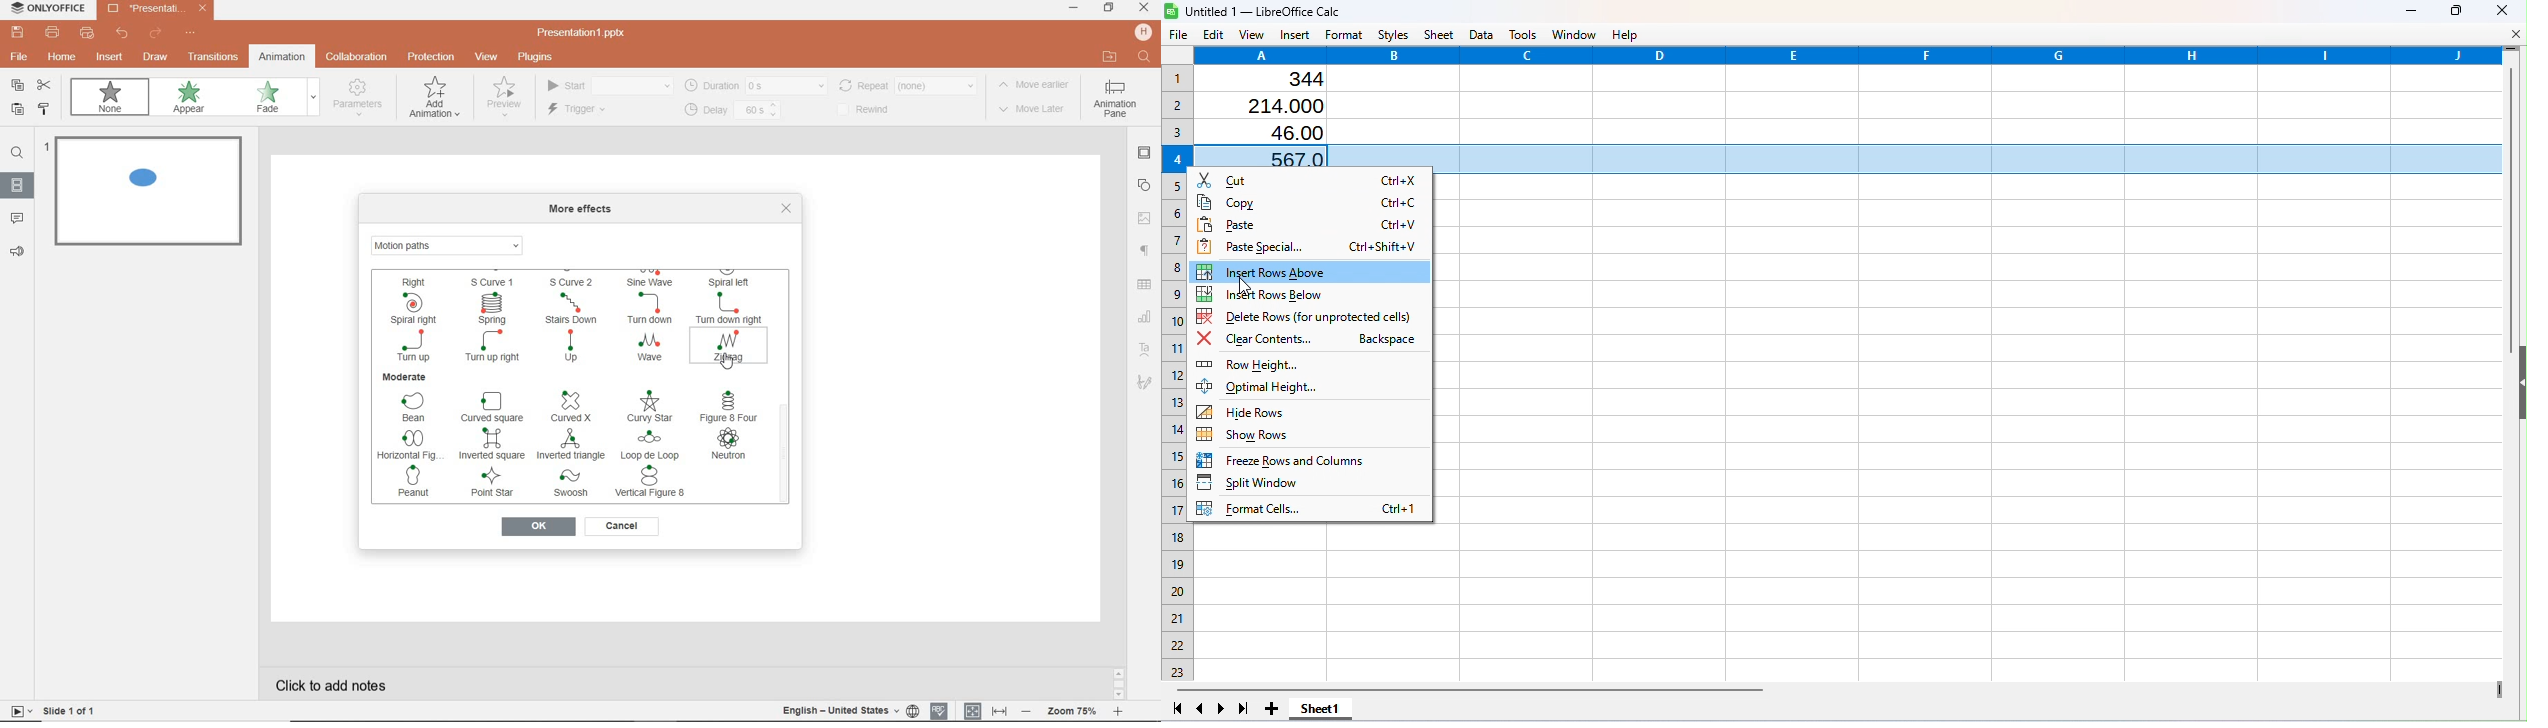 The image size is (2548, 728). What do you see at coordinates (573, 485) in the screenshot?
I see `SWOOSH` at bounding box center [573, 485].